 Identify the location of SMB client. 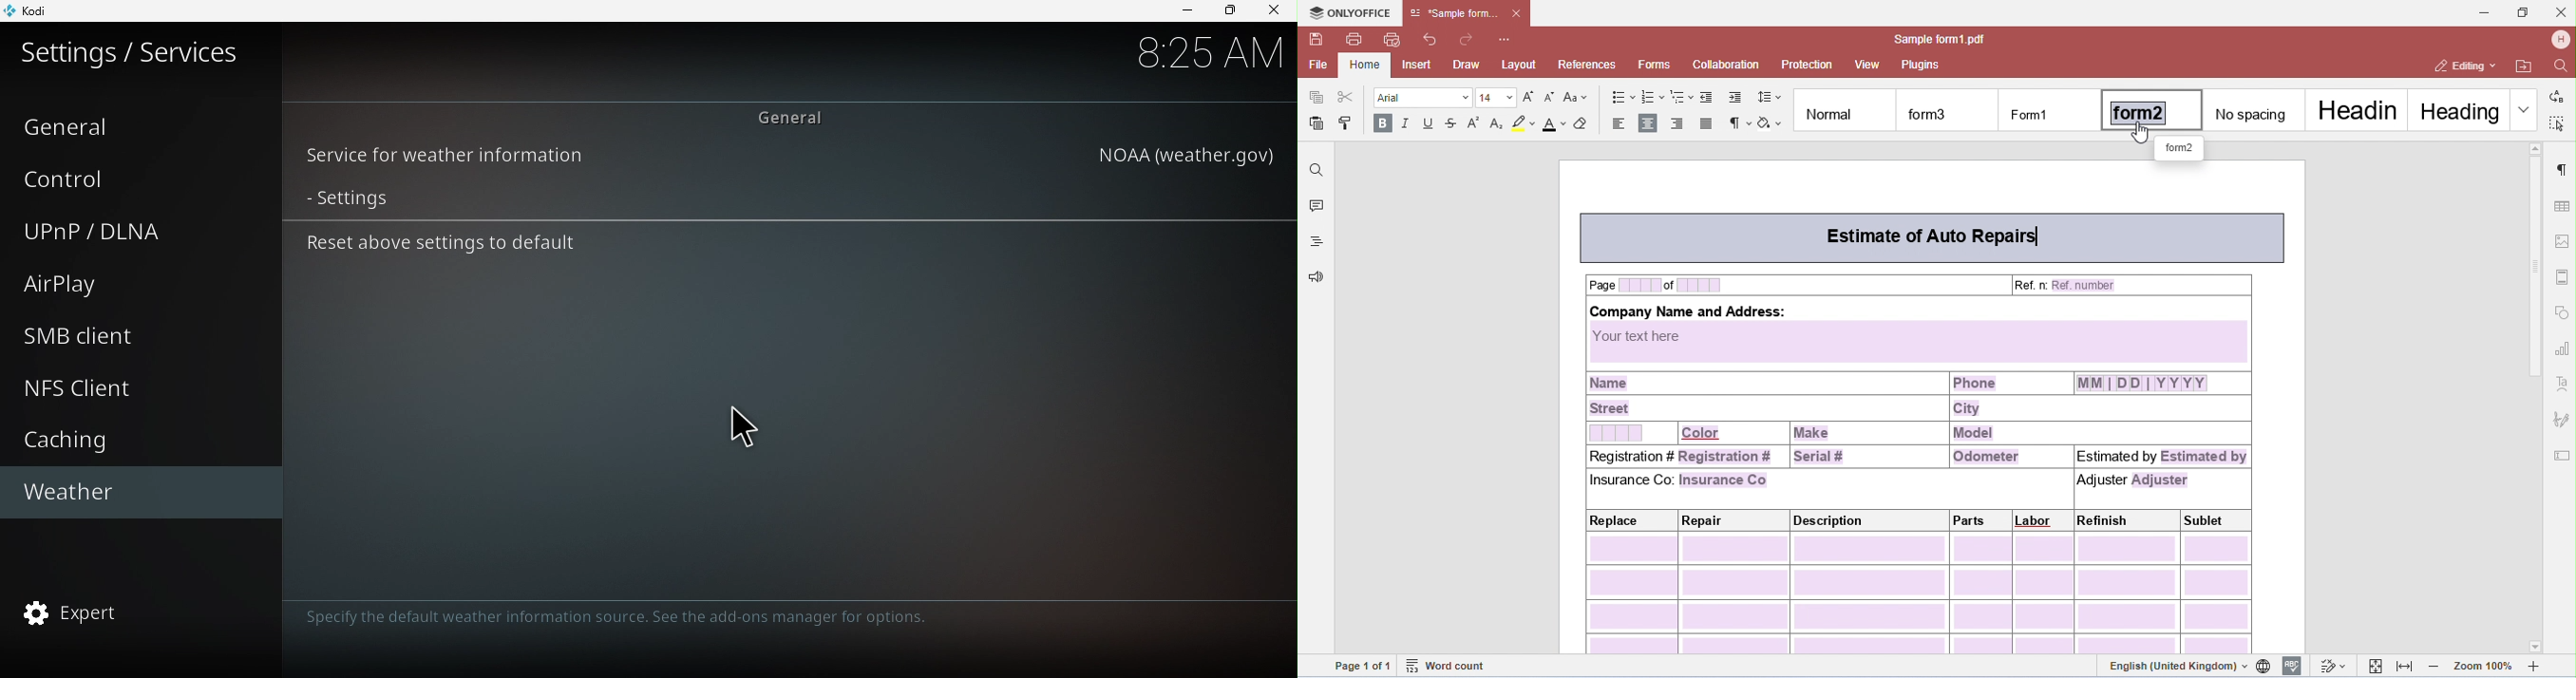
(147, 336).